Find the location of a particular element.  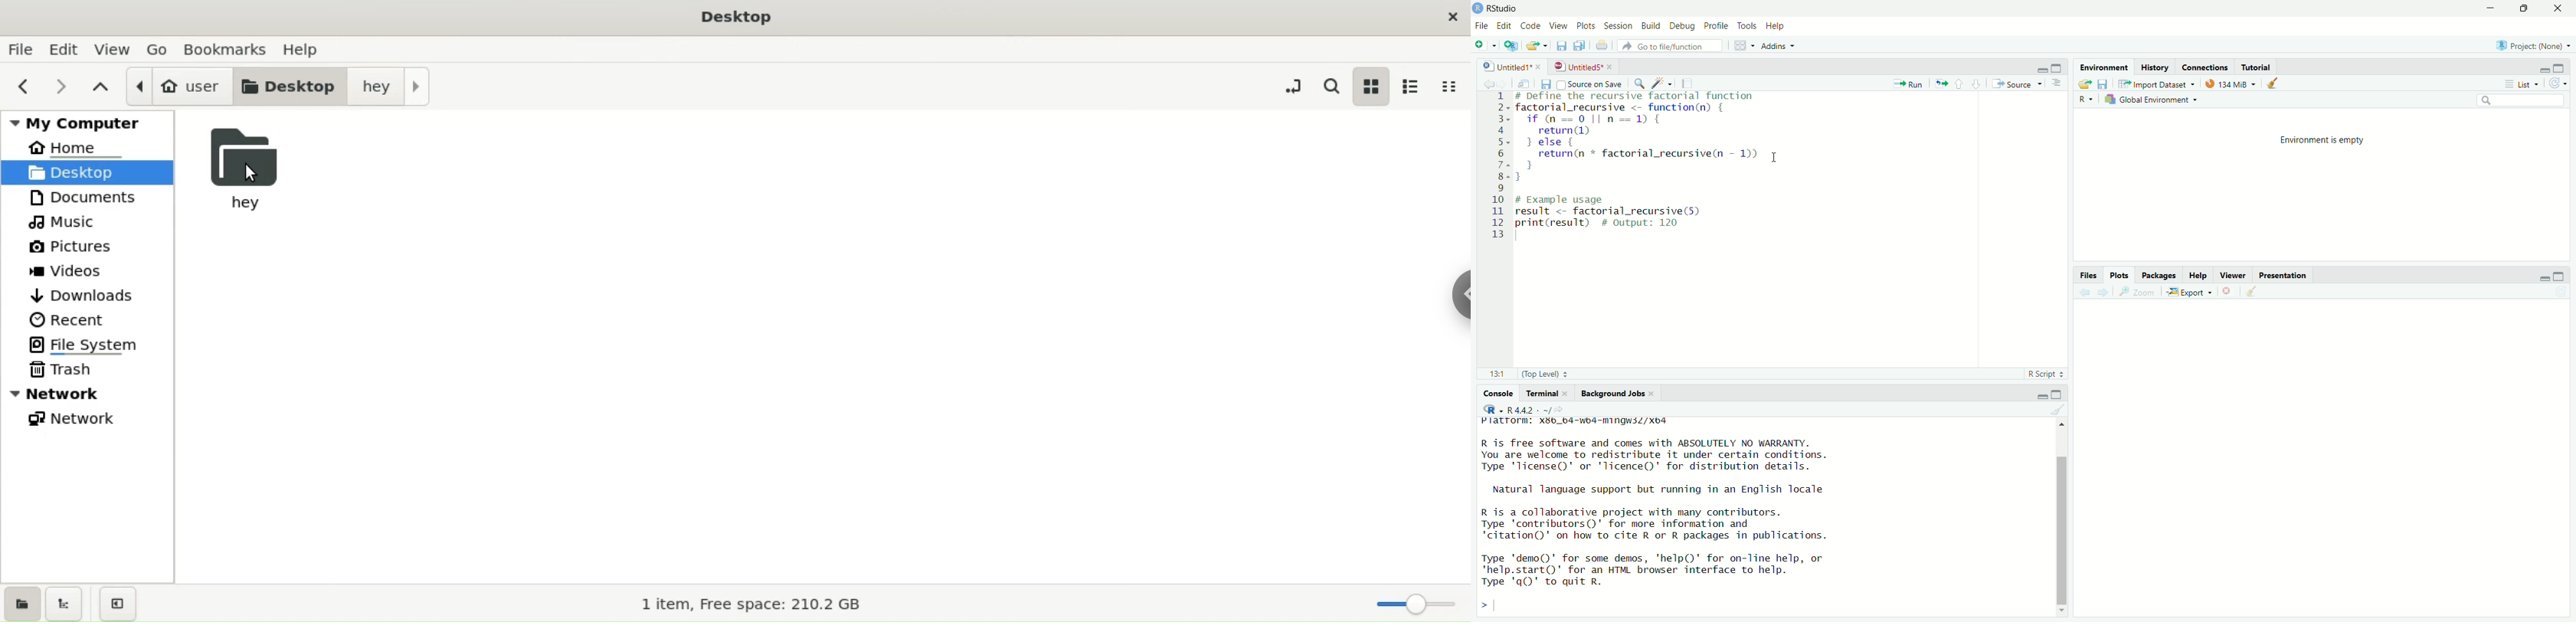

Go to previous section/chunk (Ctrl + PgUp) is located at coordinates (1961, 83).